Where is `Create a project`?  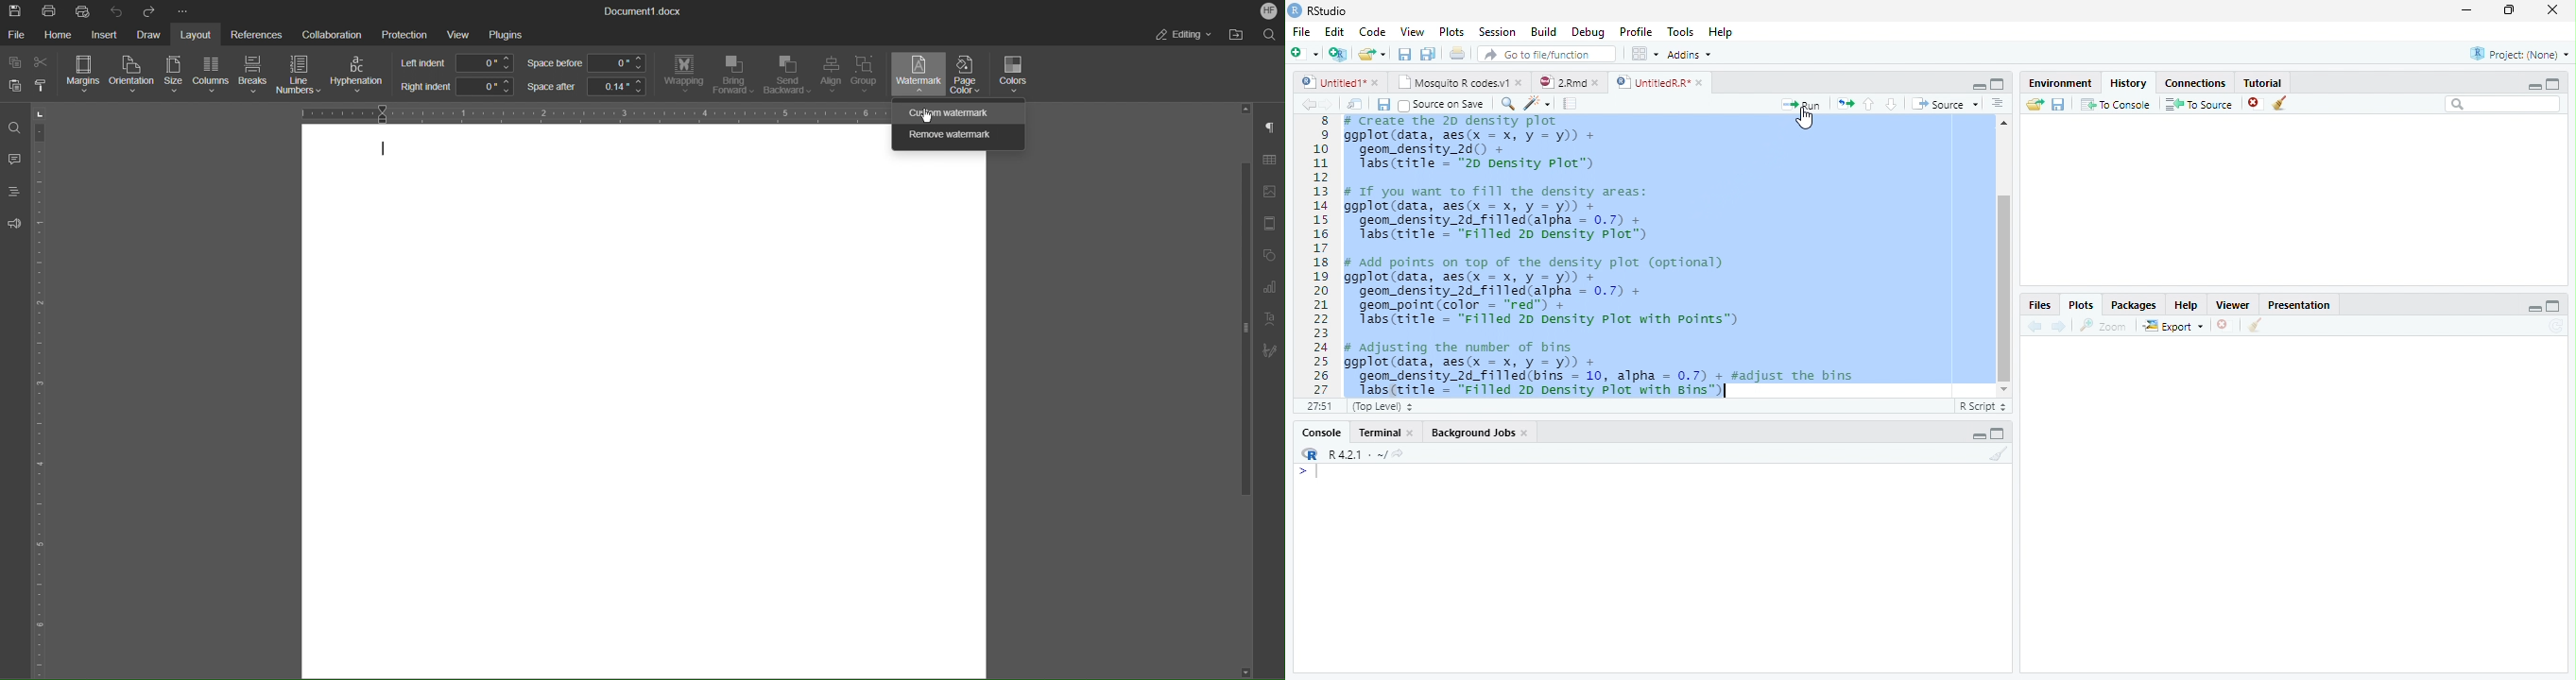
Create a project is located at coordinates (1337, 54).